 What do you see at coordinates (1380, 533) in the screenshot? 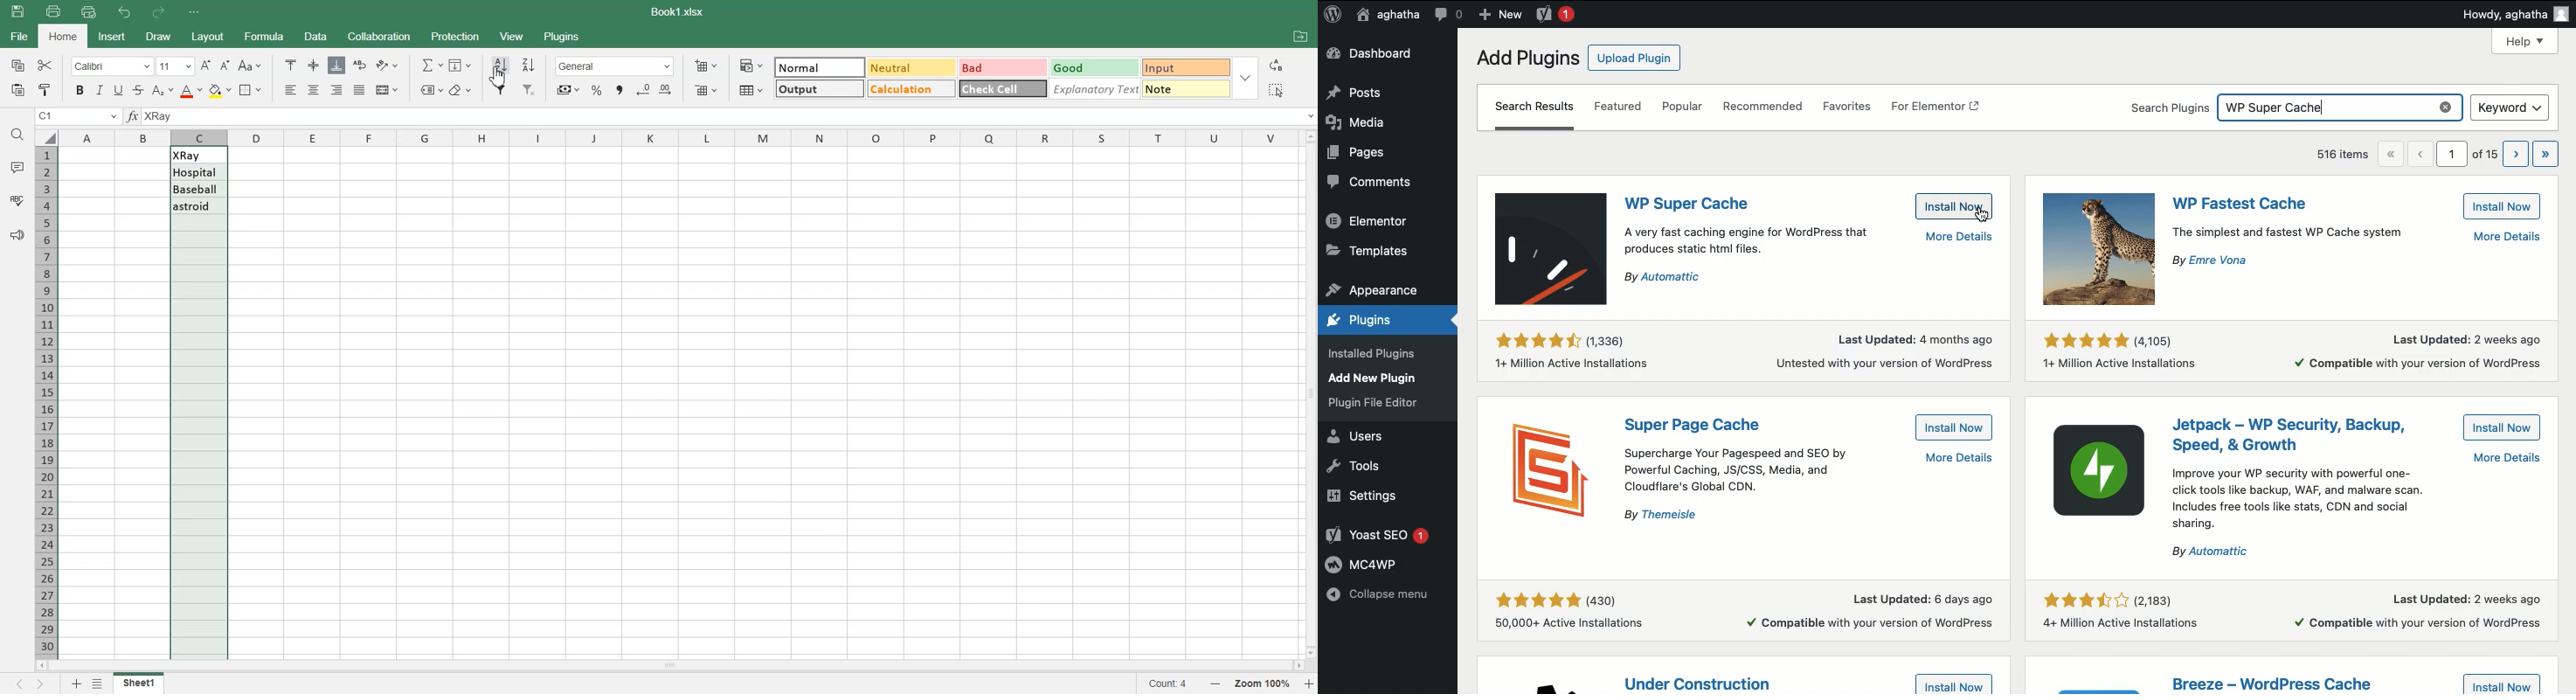
I see `Yoast SEO` at bounding box center [1380, 533].